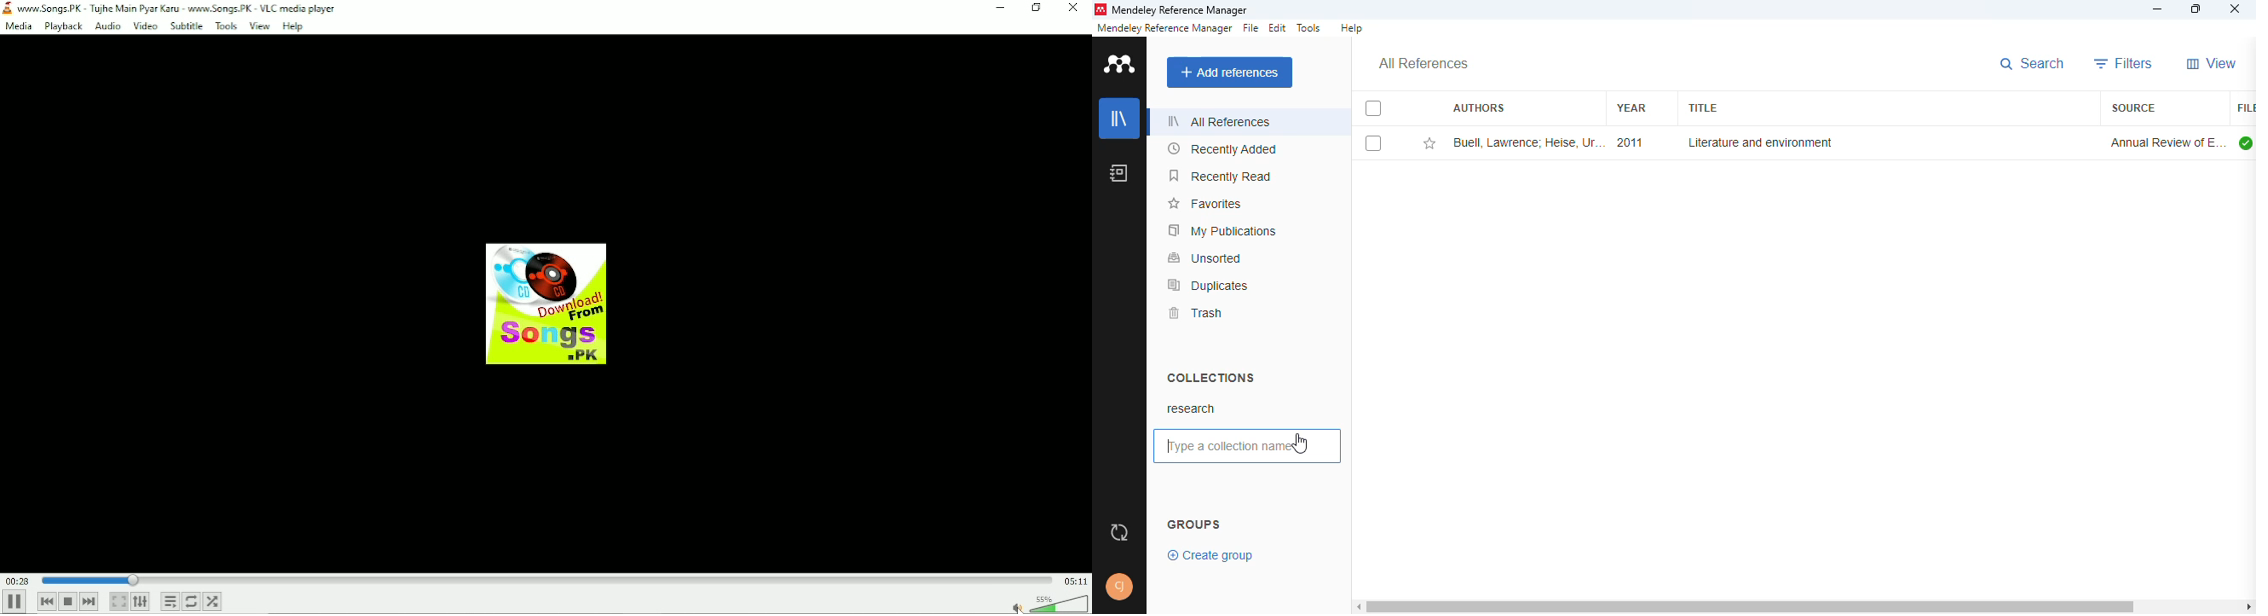 The width and height of the screenshot is (2268, 616). What do you see at coordinates (1250, 28) in the screenshot?
I see `file` at bounding box center [1250, 28].